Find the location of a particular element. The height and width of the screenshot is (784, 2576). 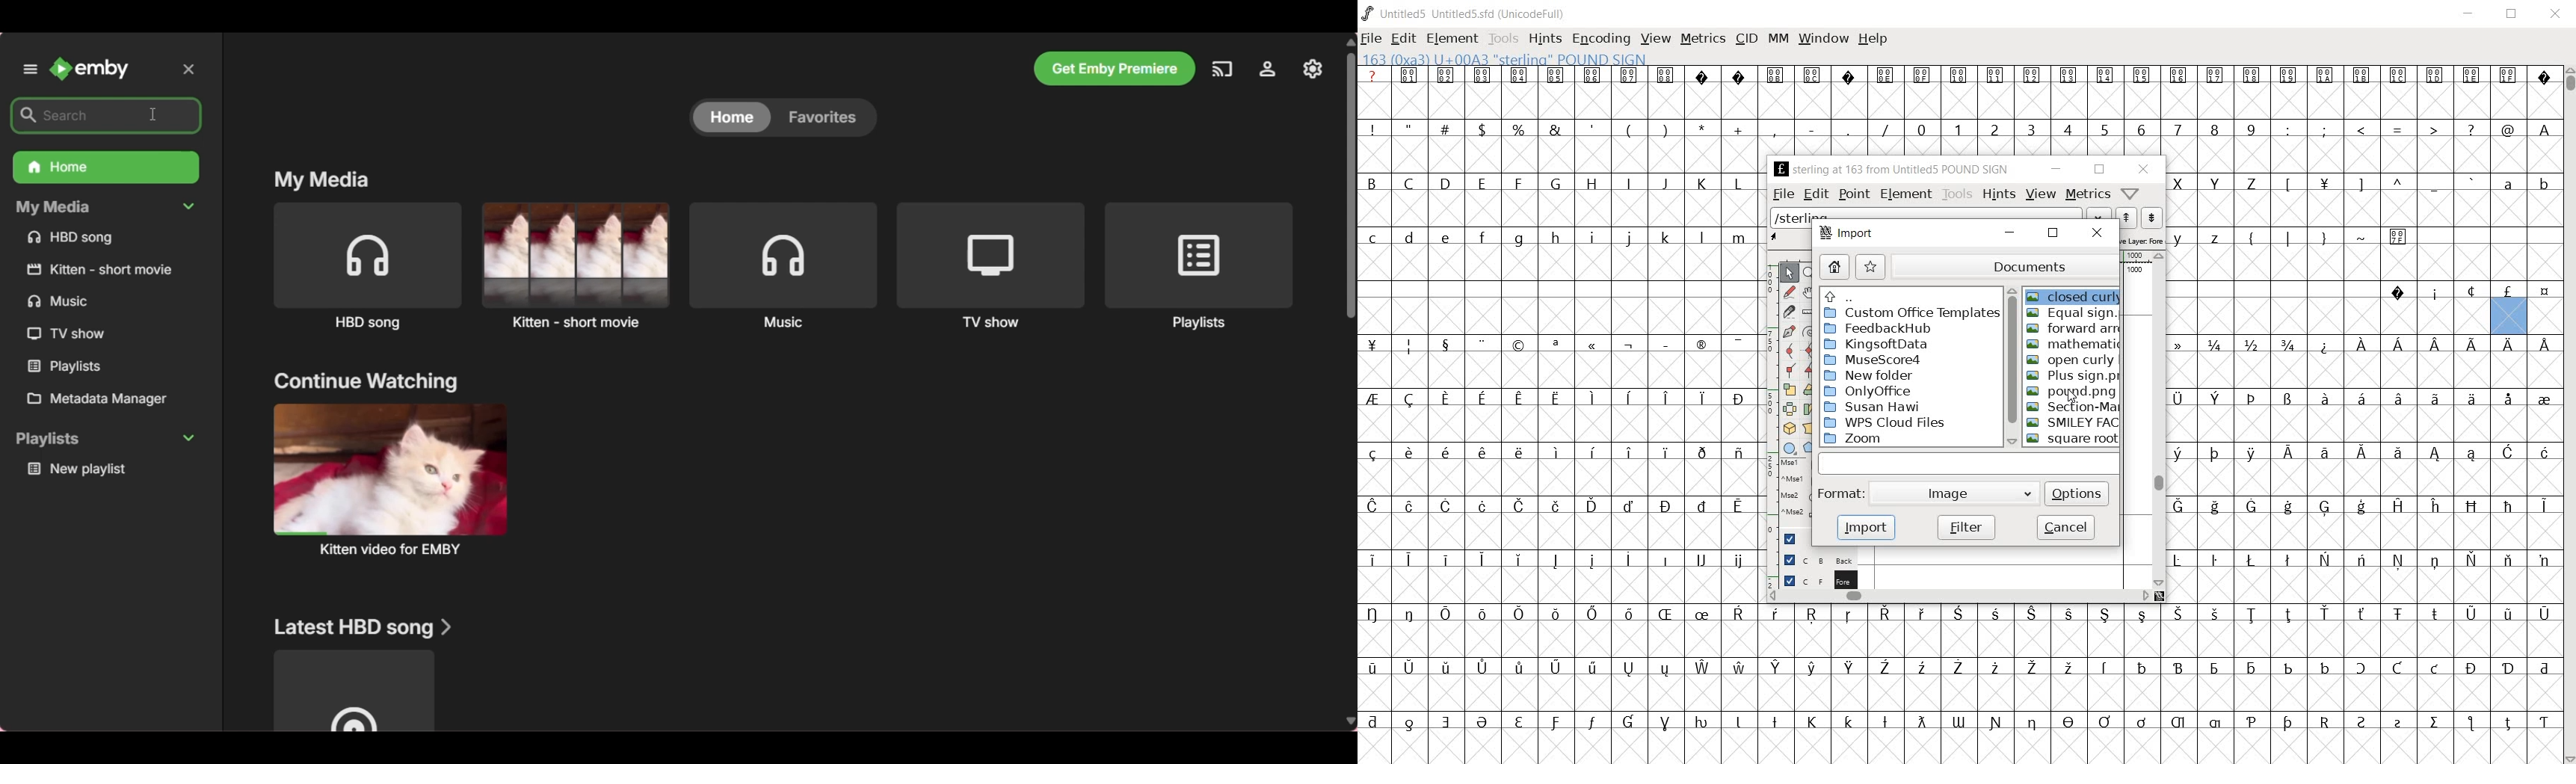

Symbol is located at coordinates (2399, 457).